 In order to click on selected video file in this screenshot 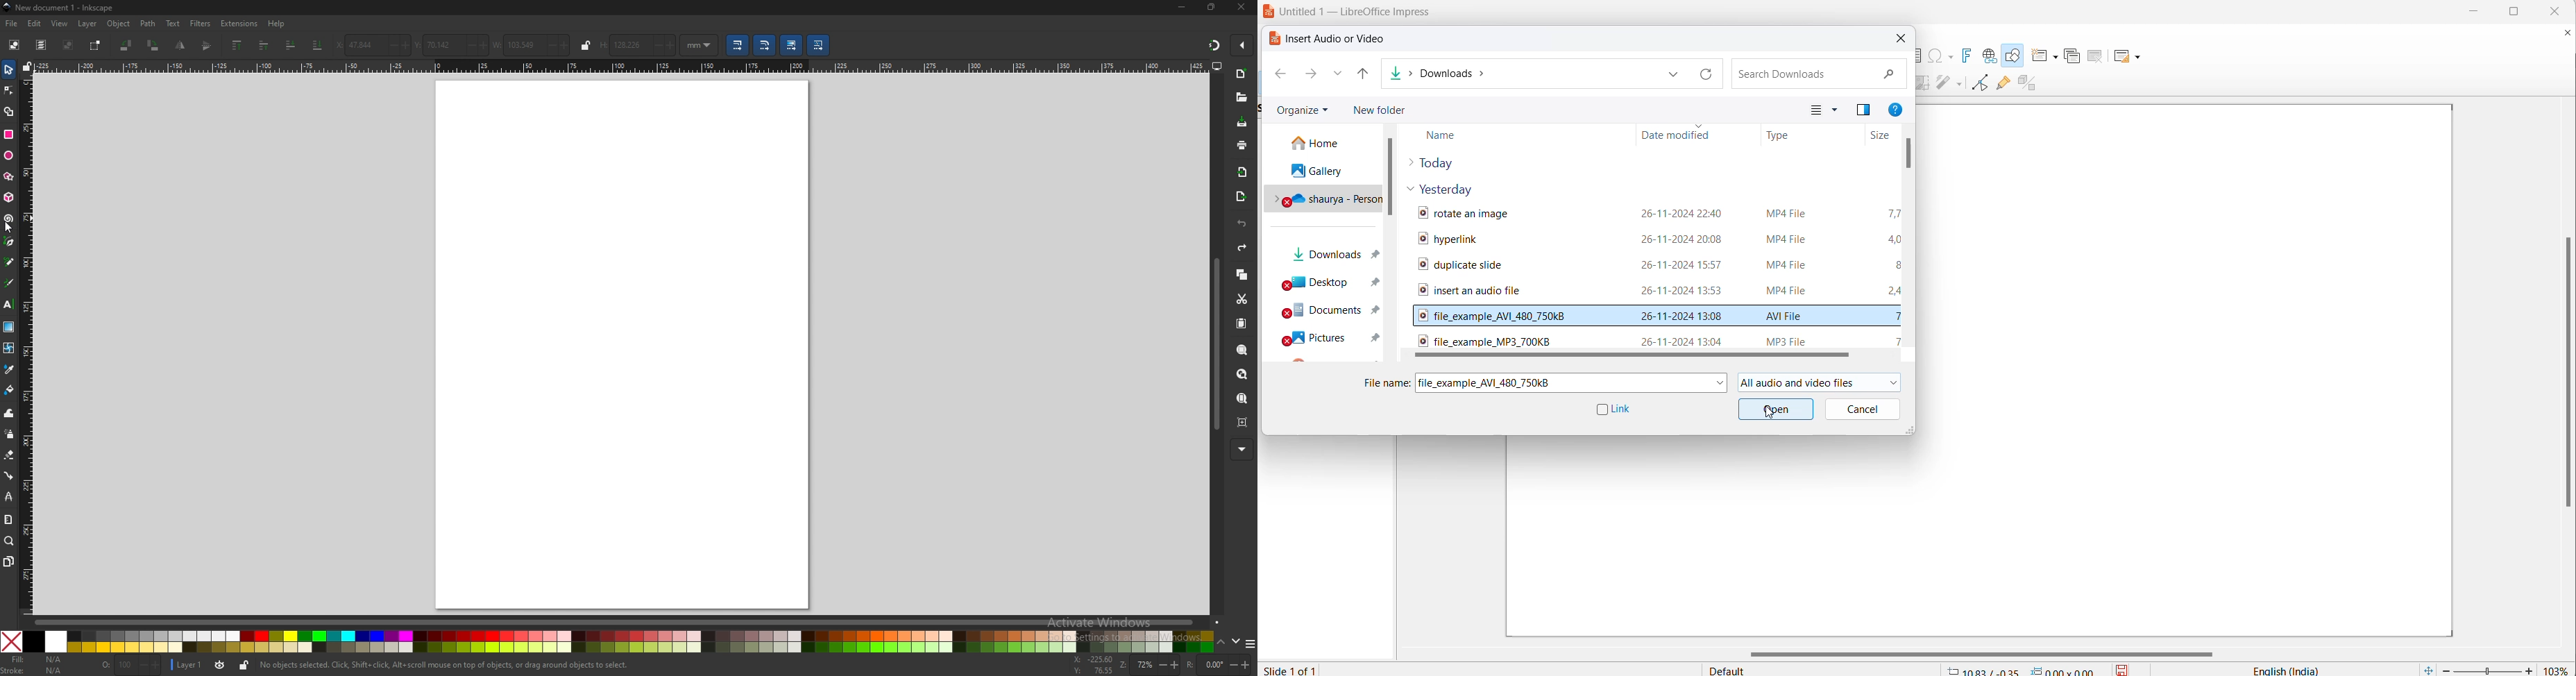, I will do `click(1523, 315)`.